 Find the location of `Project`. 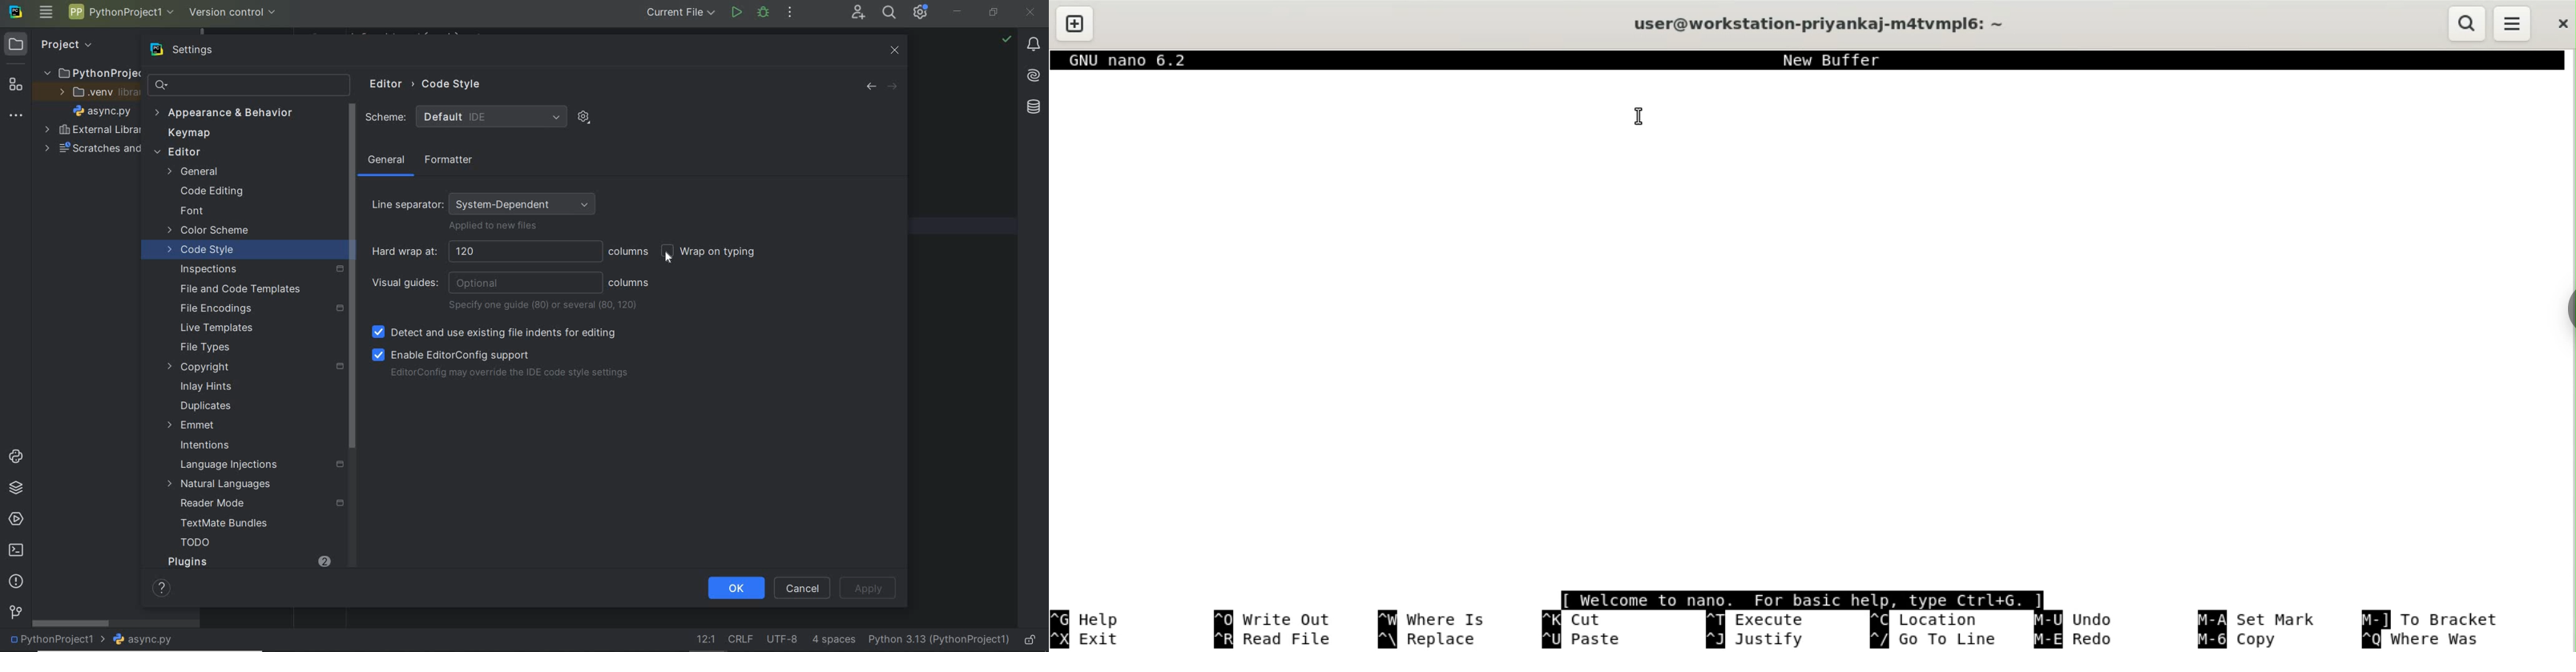

Project is located at coordinates (66, 44).